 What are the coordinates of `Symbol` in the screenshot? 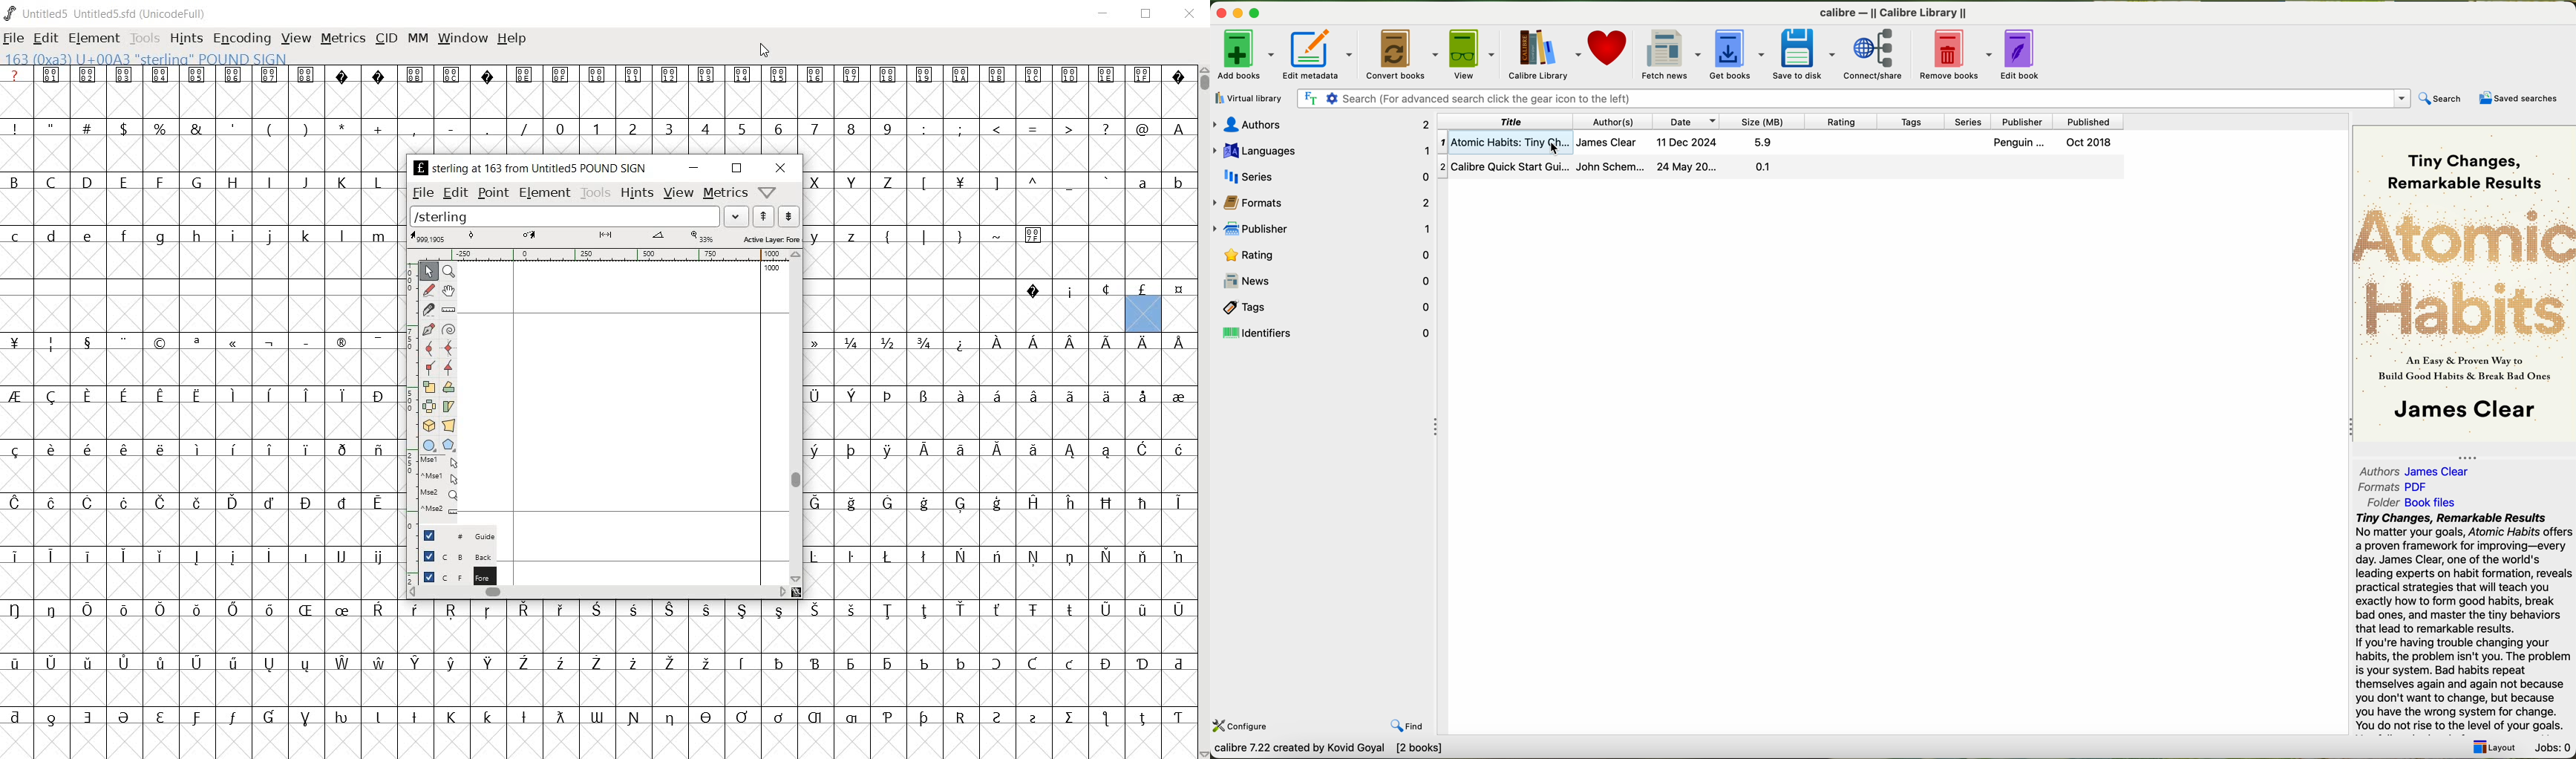 It's located at (923, 397).